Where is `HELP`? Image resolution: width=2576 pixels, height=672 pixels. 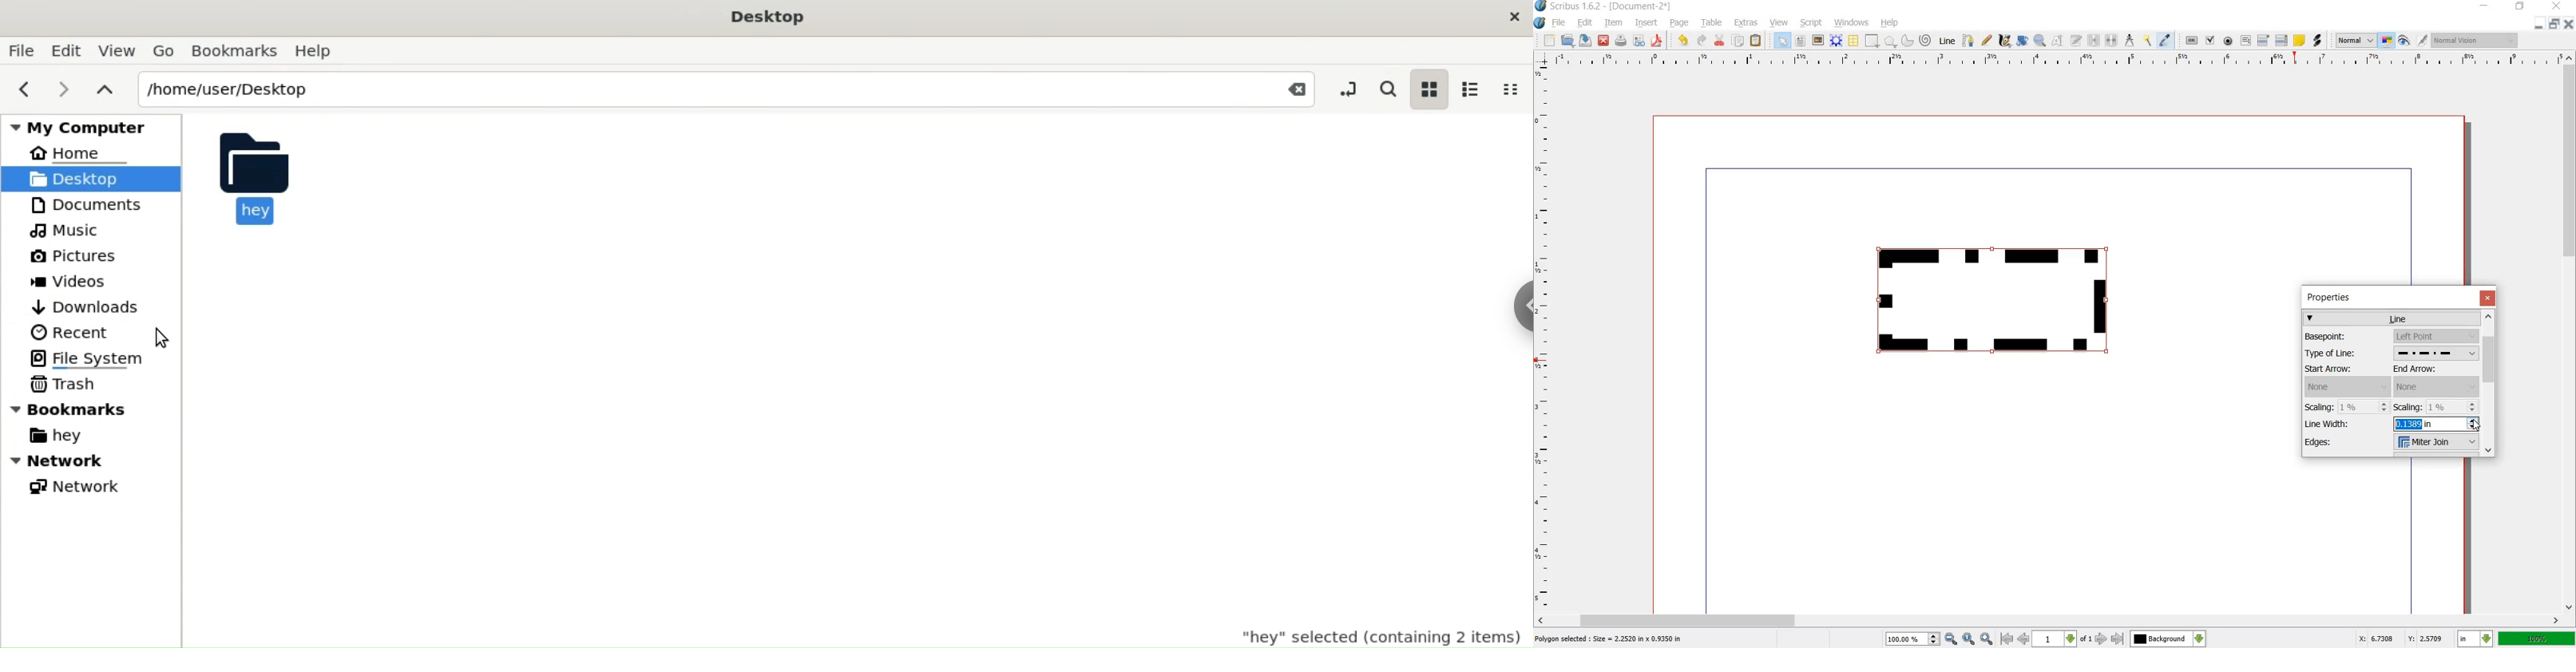 HELP is located at coordinates (1890, 24).